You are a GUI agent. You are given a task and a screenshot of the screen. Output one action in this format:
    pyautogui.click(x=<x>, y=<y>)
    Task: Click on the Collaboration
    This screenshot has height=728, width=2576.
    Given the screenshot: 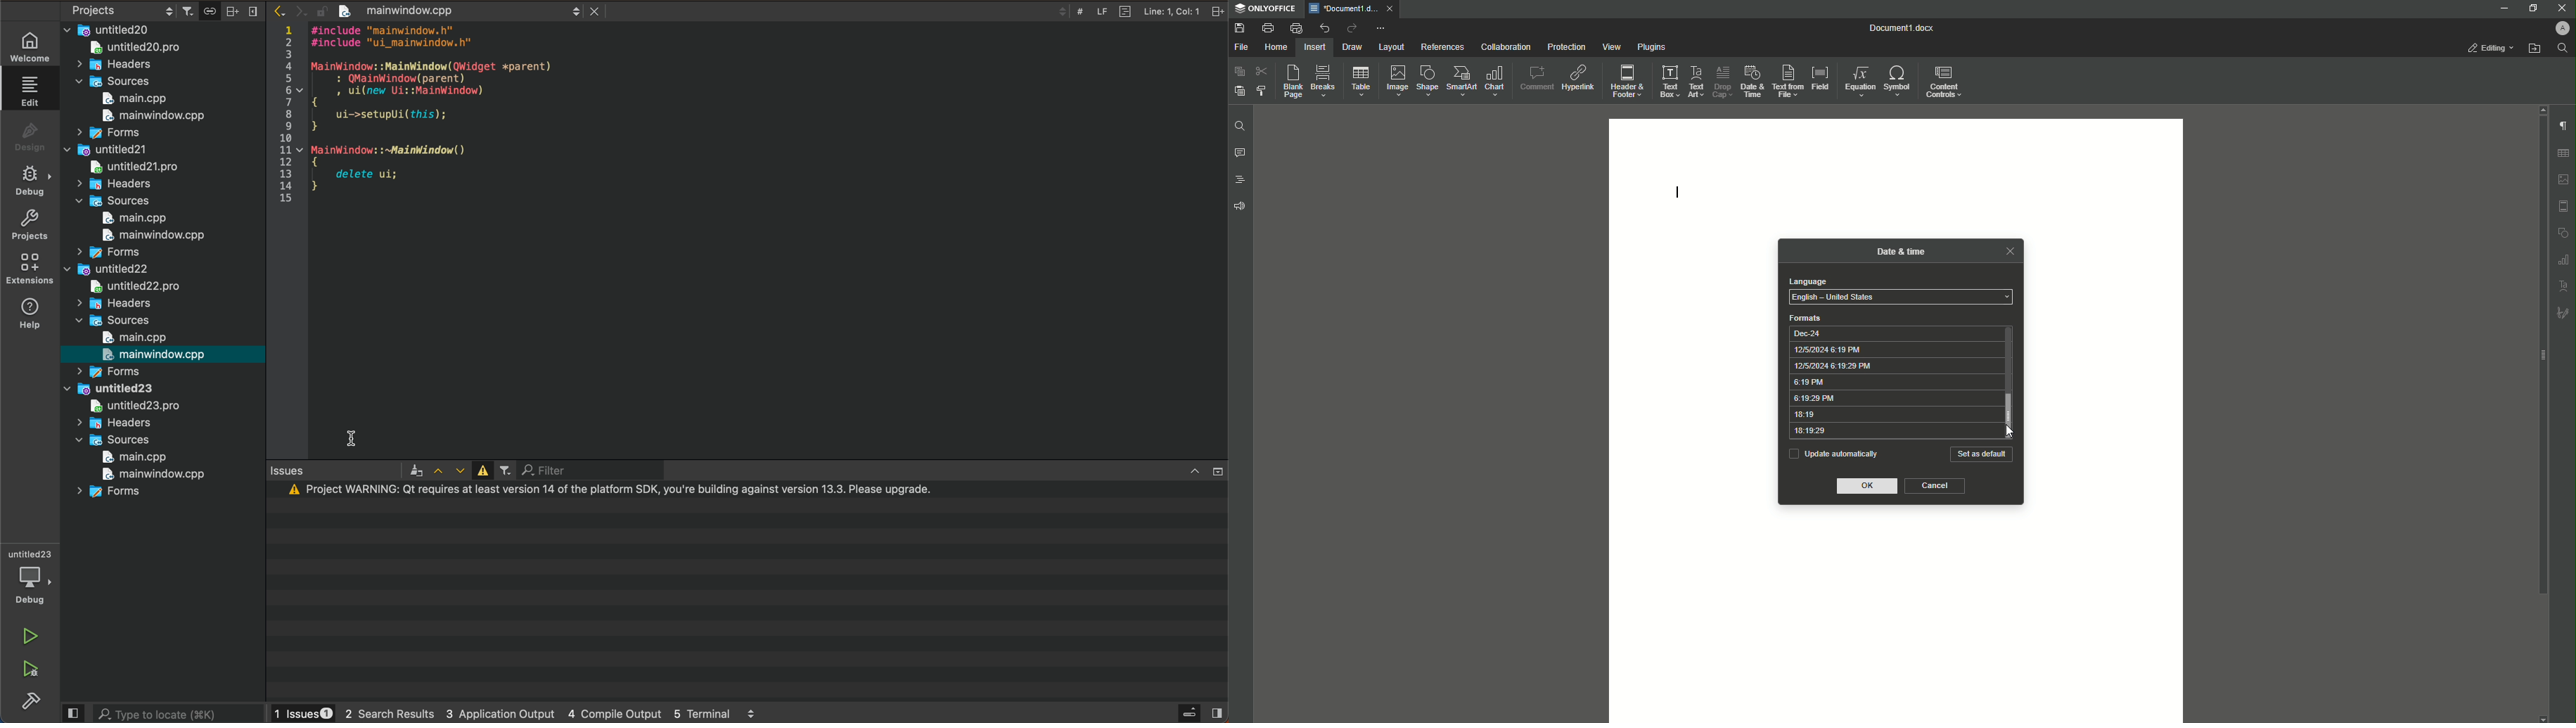 What is the action you would take?
    pyautogui.click(x=1503, y=46)
    